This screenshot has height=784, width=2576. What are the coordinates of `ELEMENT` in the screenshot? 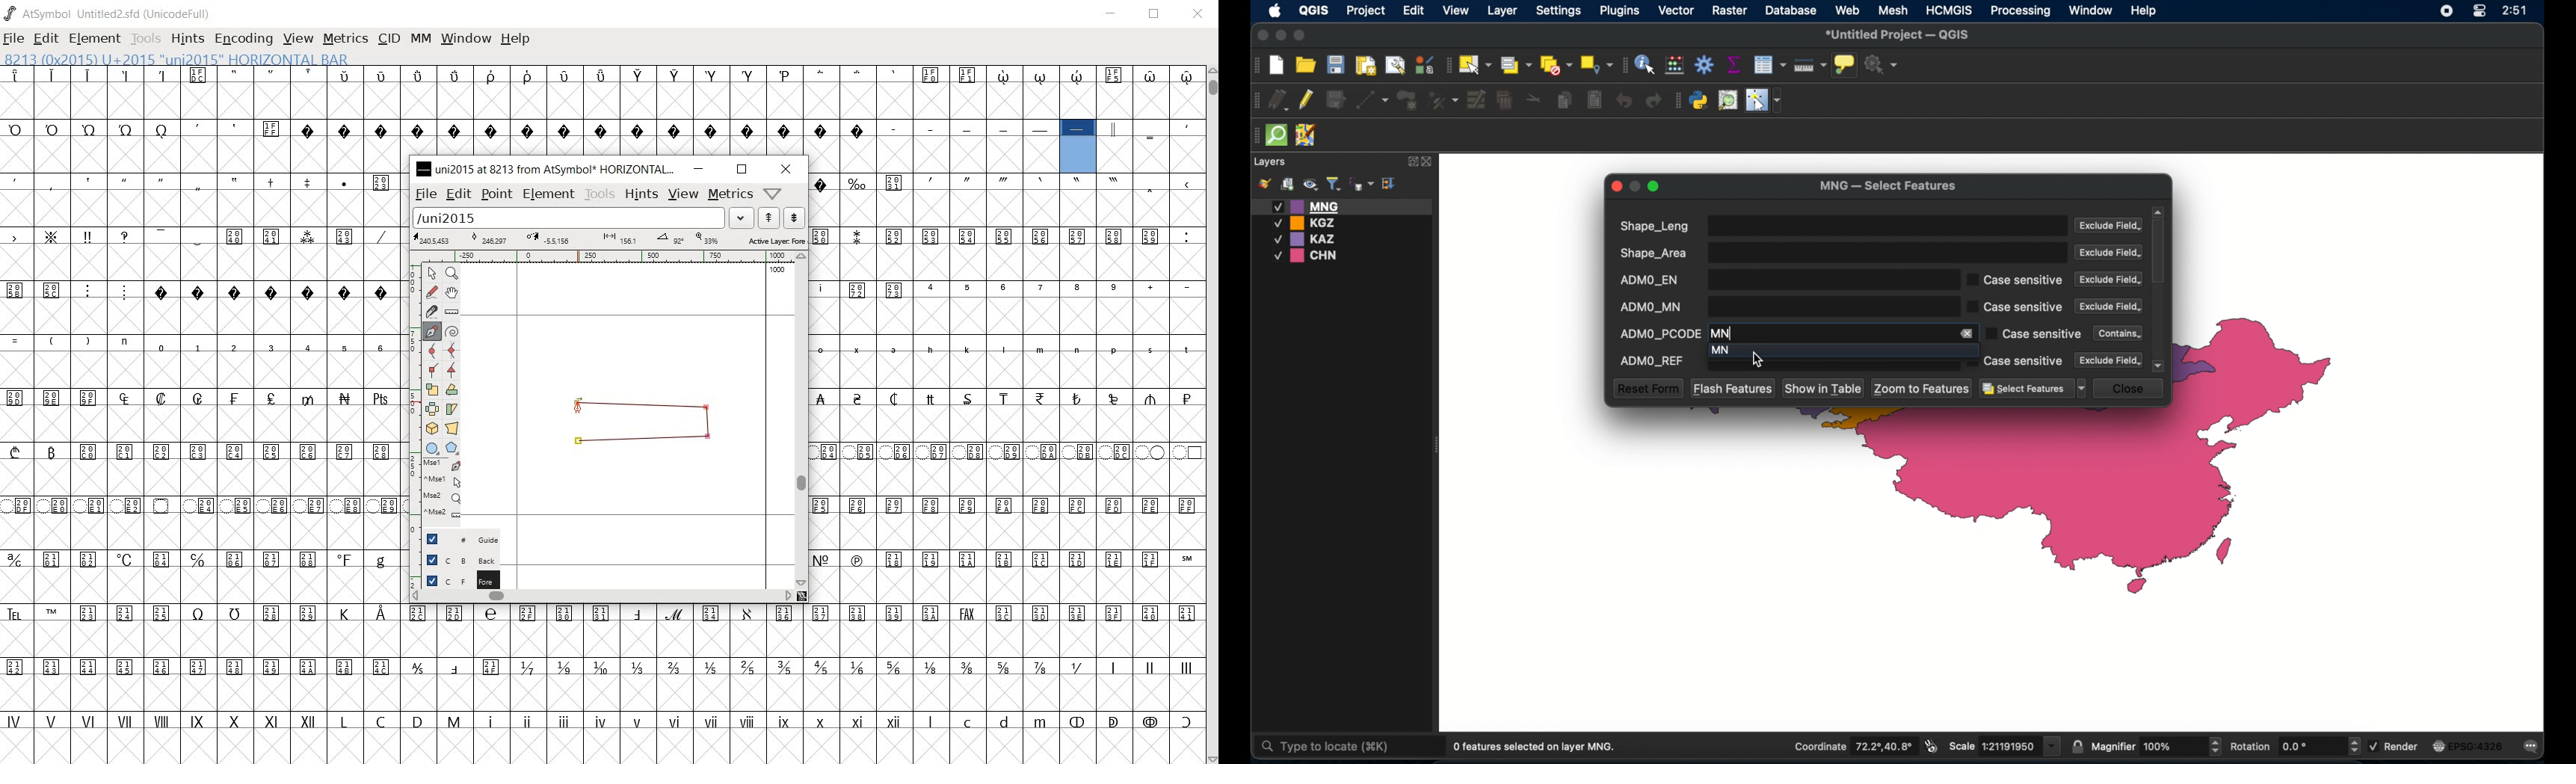 It's located at (96, 38).